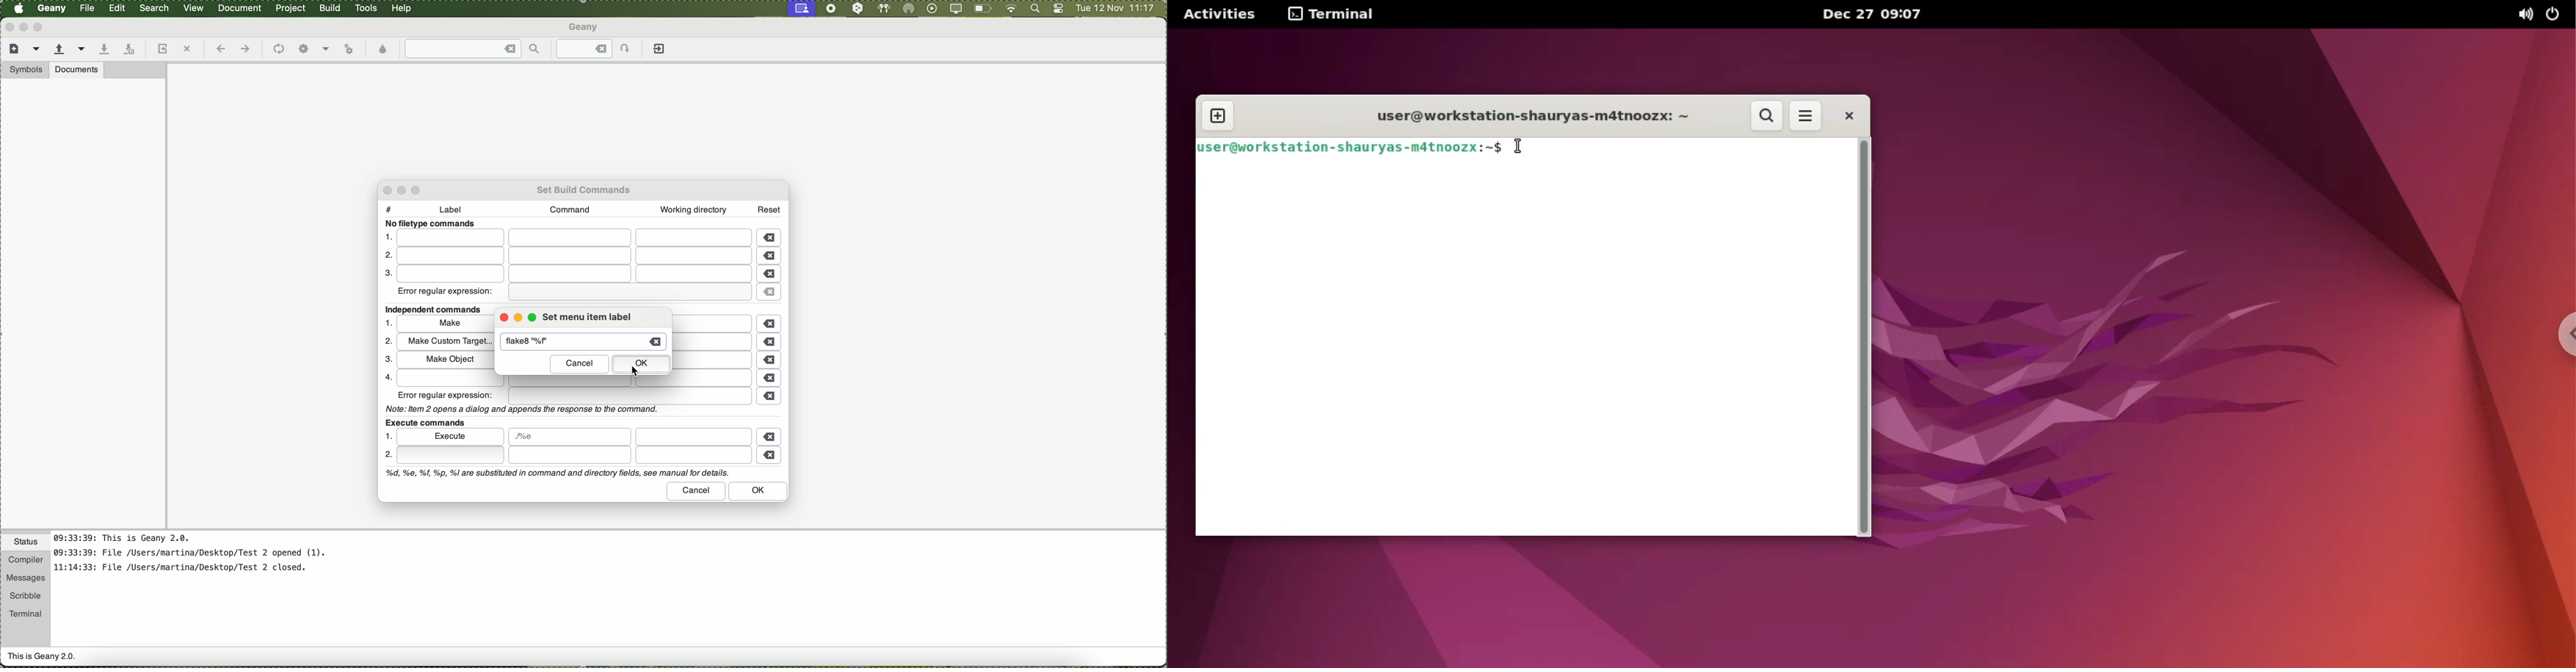  I want to click on 2, so click(388, 456).